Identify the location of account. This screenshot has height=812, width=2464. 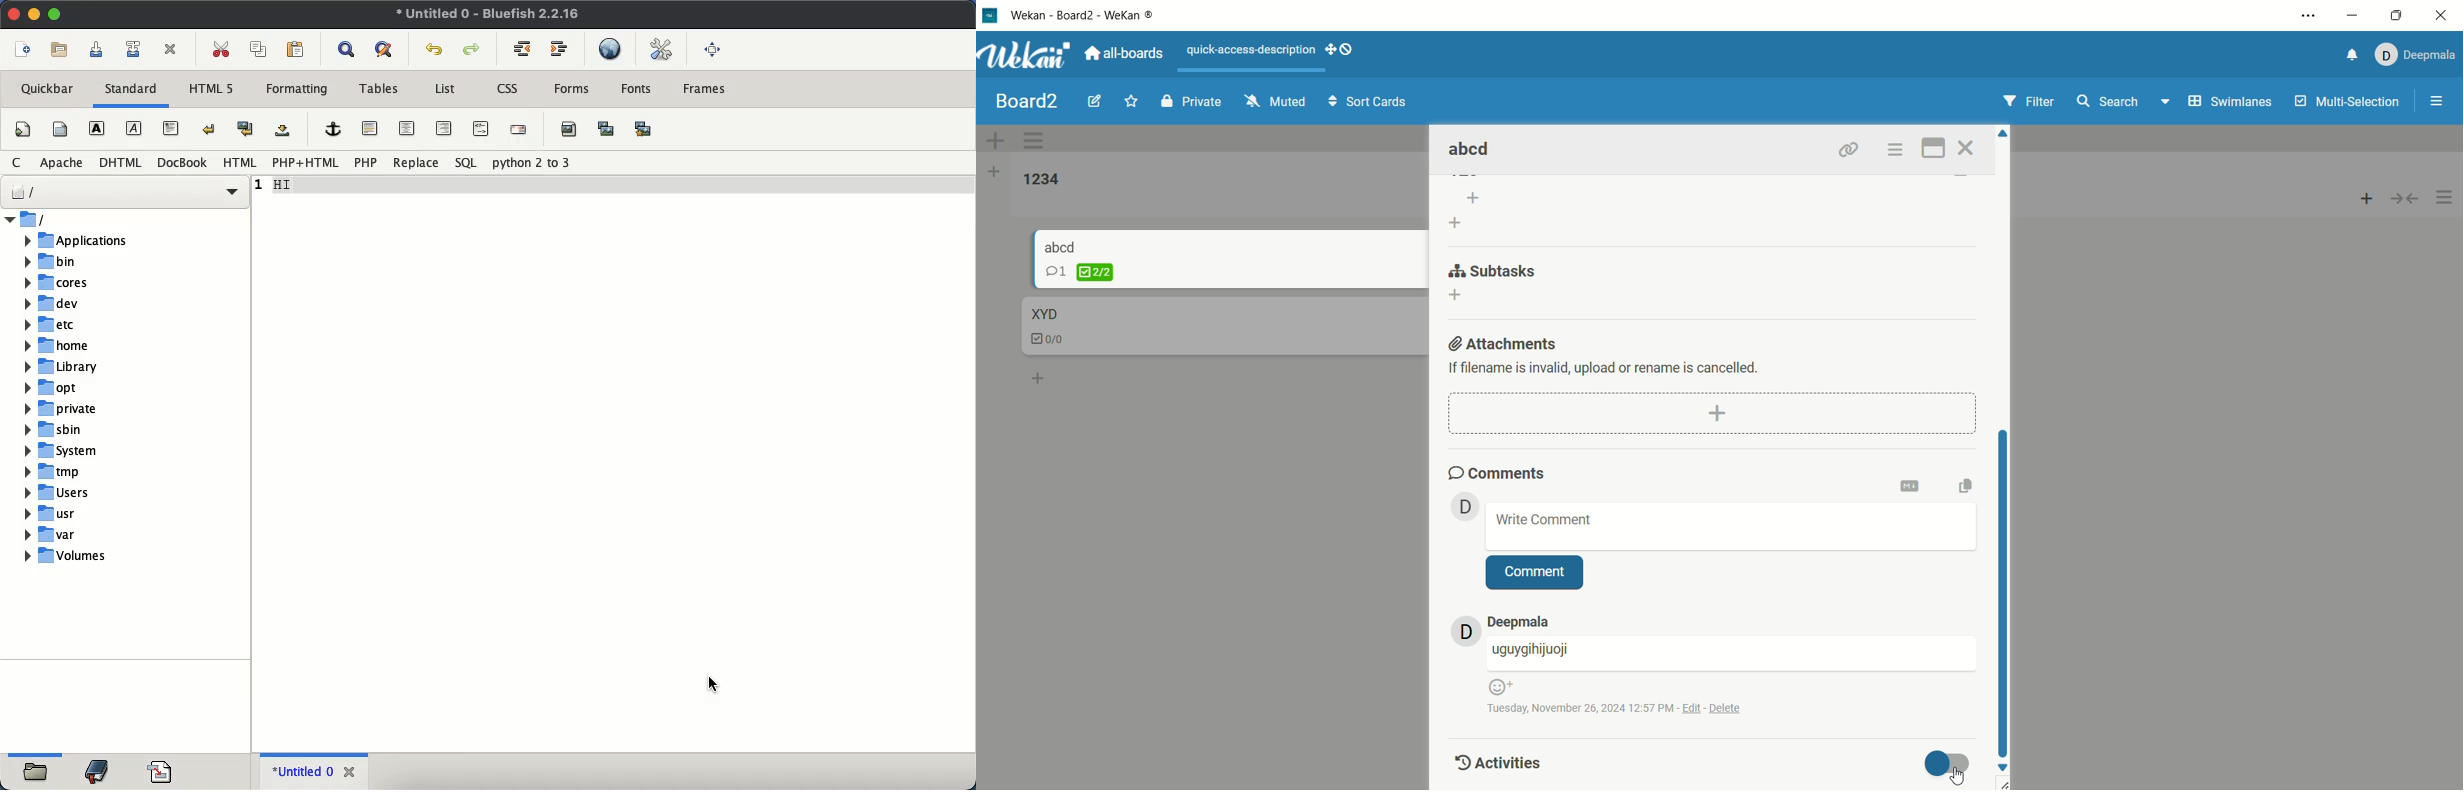
(1519, 622).